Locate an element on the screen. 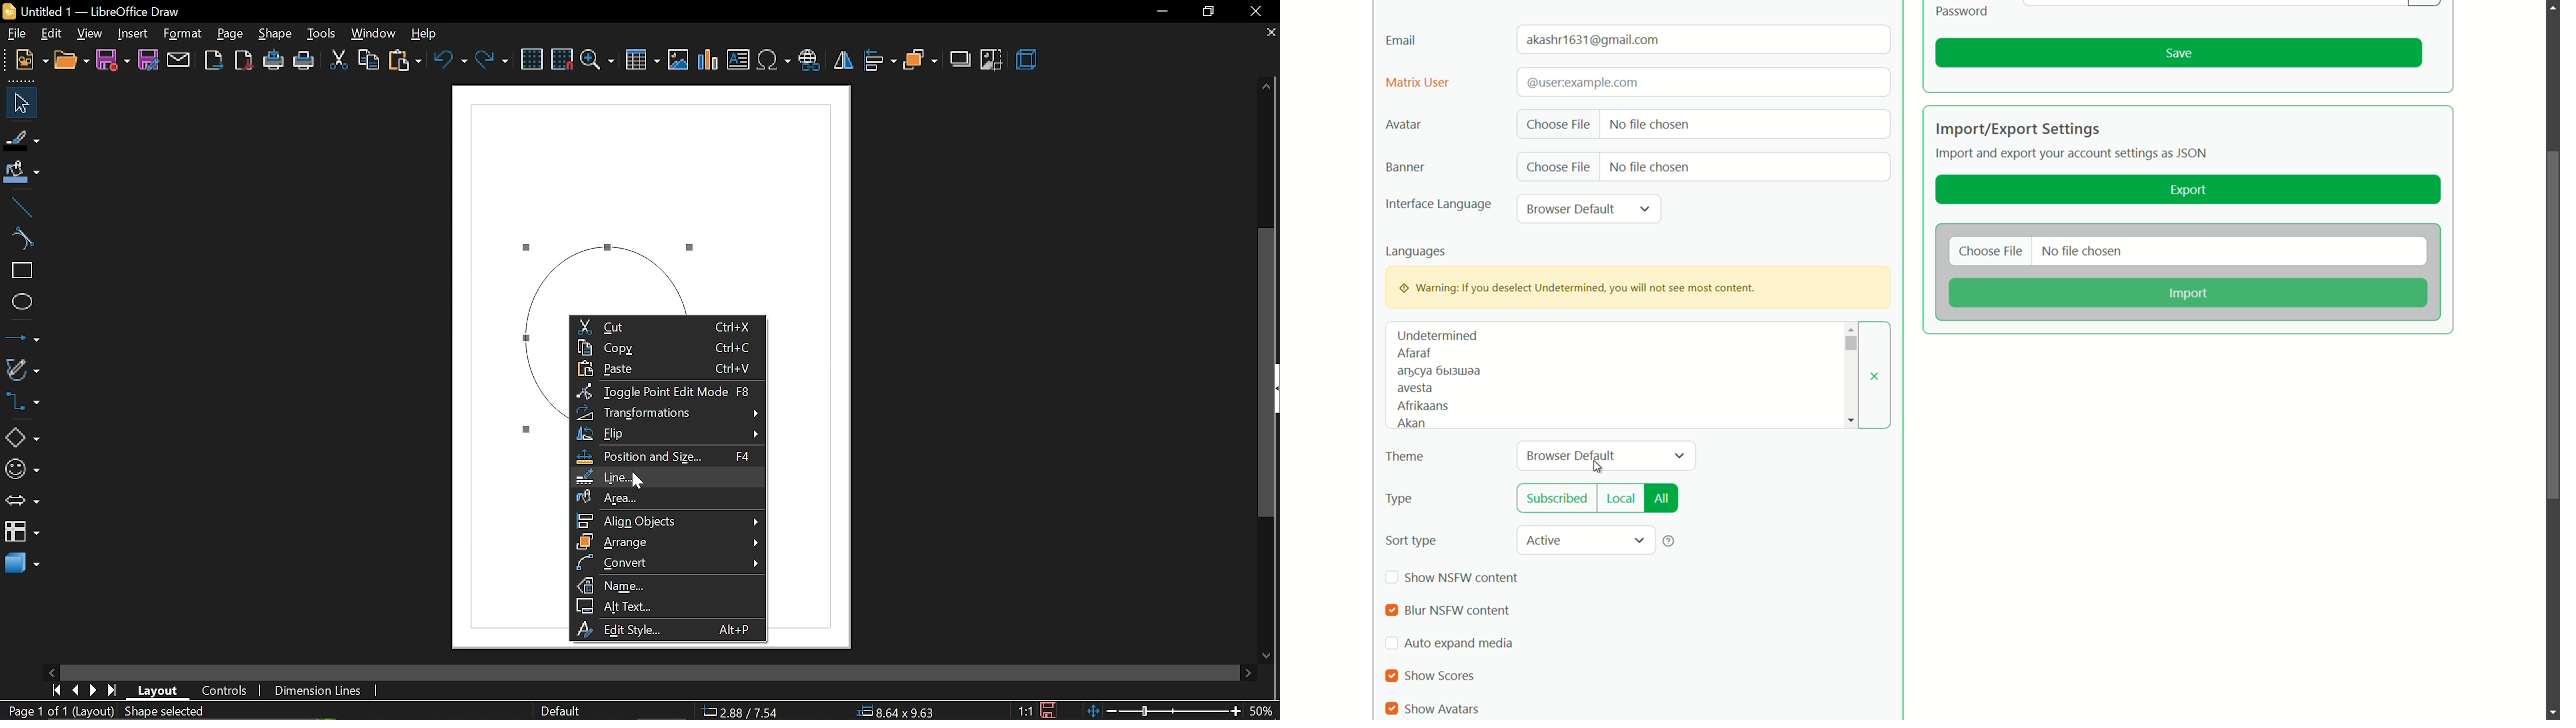 This screenshot has width=2576, height=728. convert is located at coordinates (668, 563).